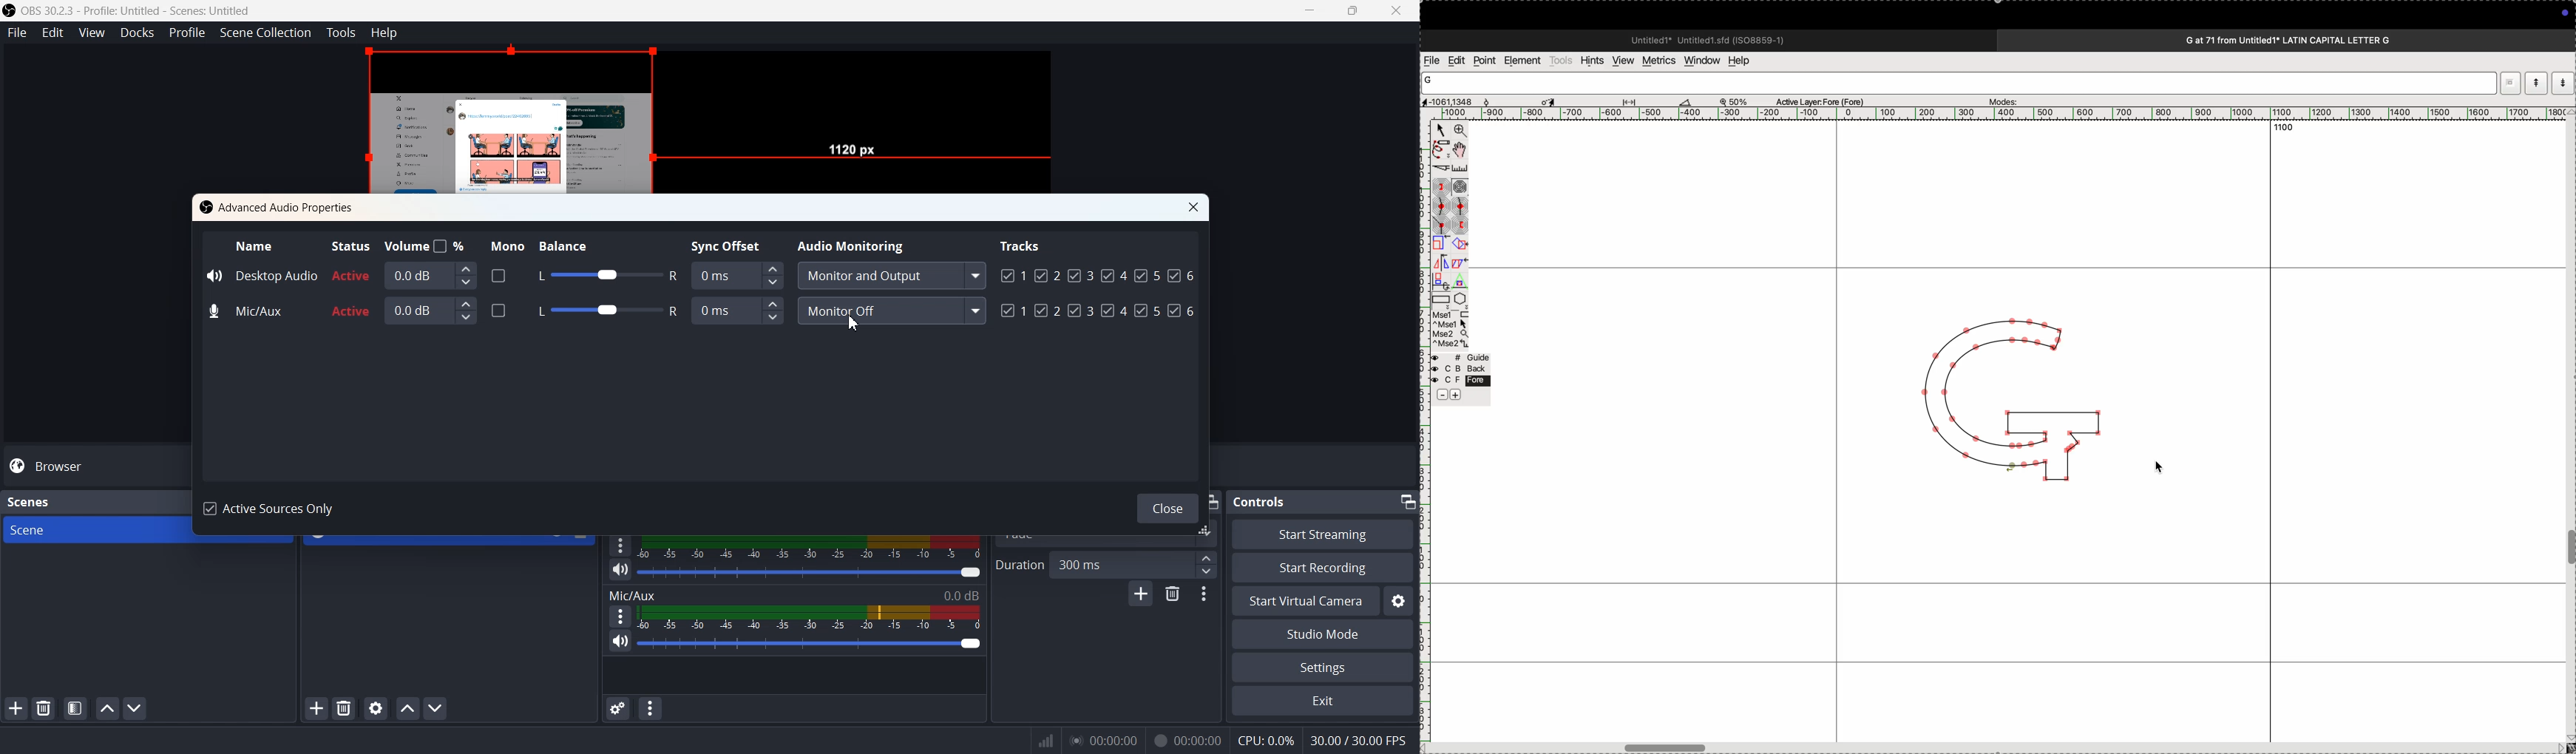 Image resolution: width=2576 pixels, height=756 pixels. What do you see at coordinates (106, 708) in the screenshot?
I see `Move scene up` at bounding box center [106, 708].